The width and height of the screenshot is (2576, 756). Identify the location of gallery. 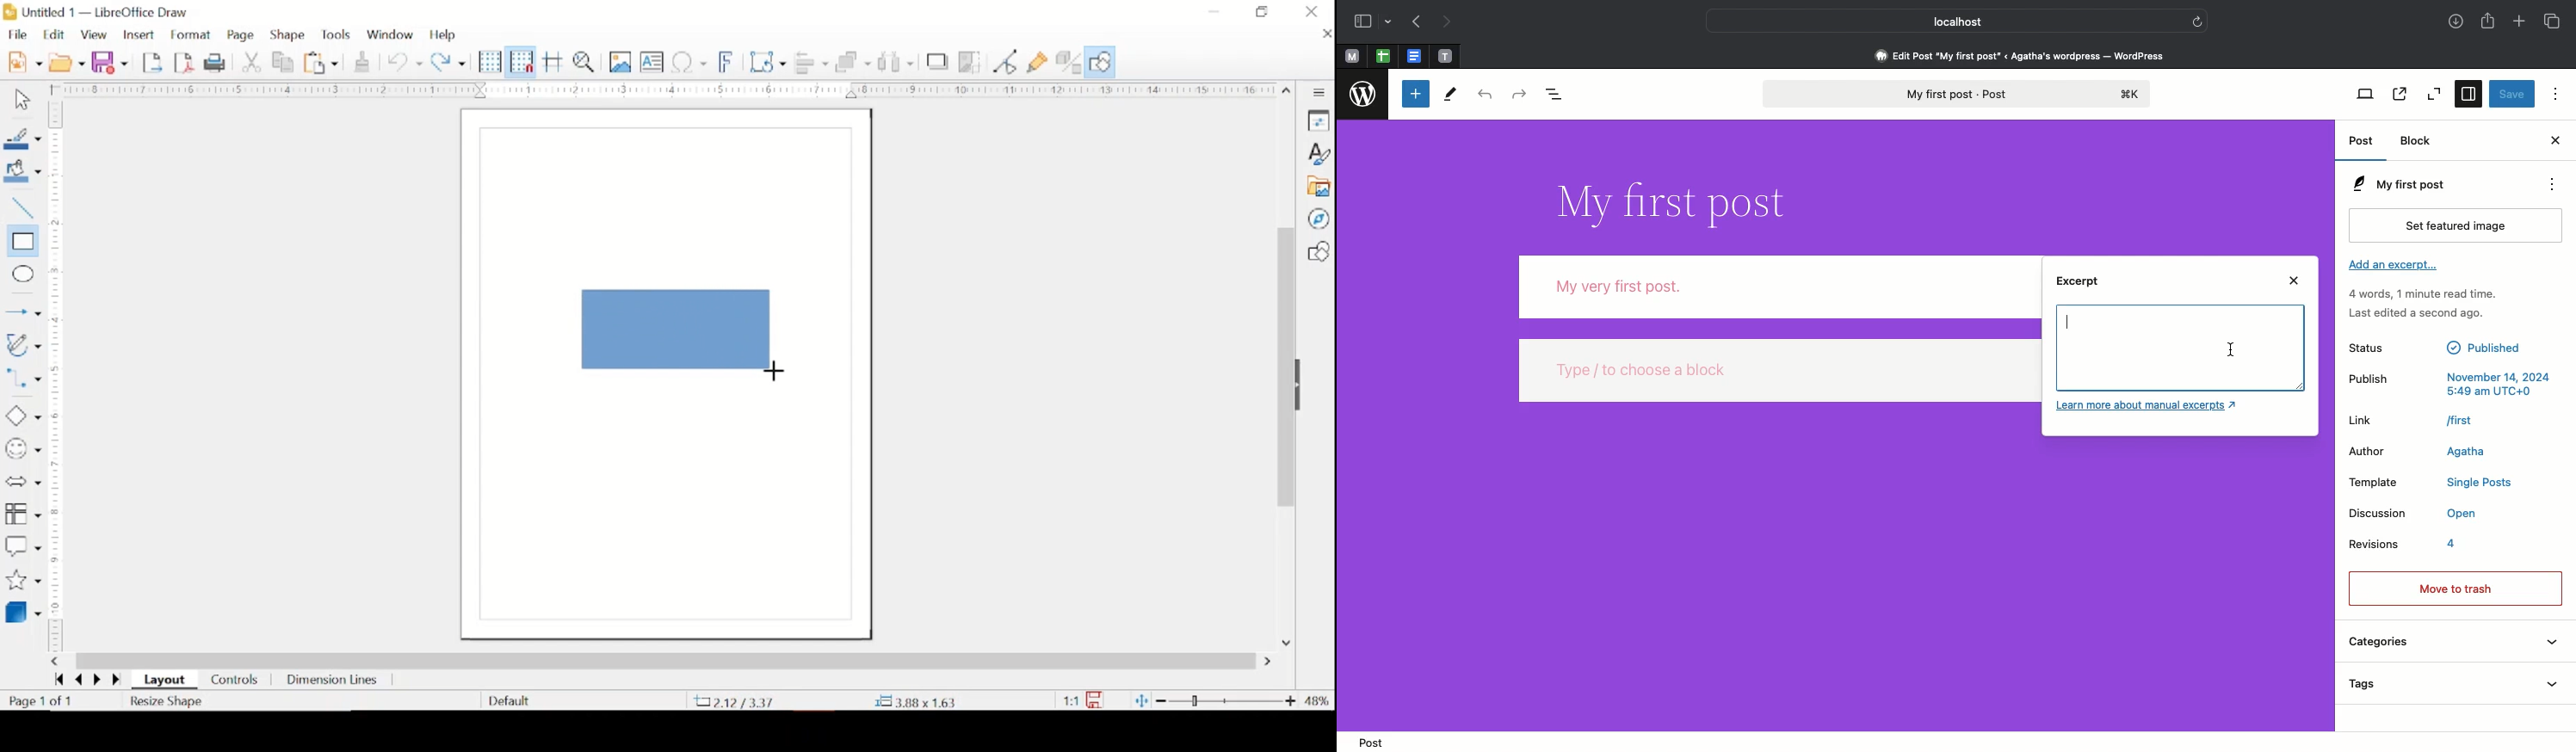
(1318, 187).